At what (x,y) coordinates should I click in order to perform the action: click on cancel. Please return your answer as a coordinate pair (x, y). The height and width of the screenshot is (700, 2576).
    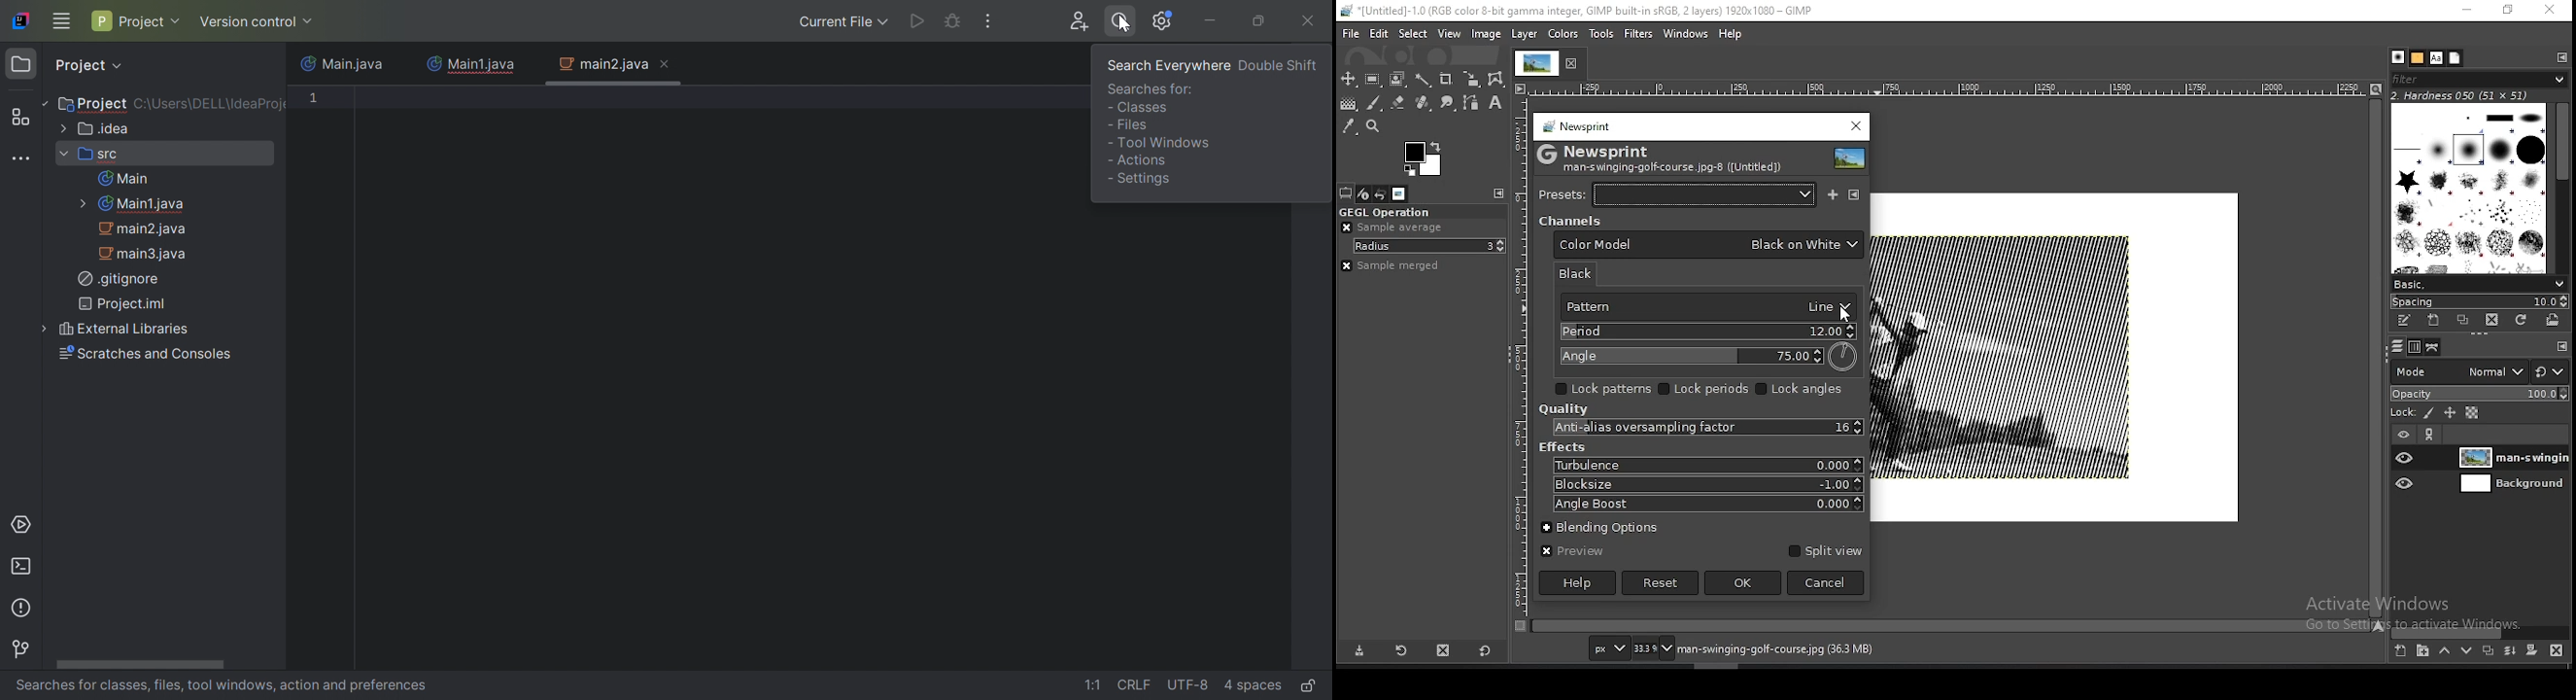
    Looking at the image, I should click on (1826, 582).